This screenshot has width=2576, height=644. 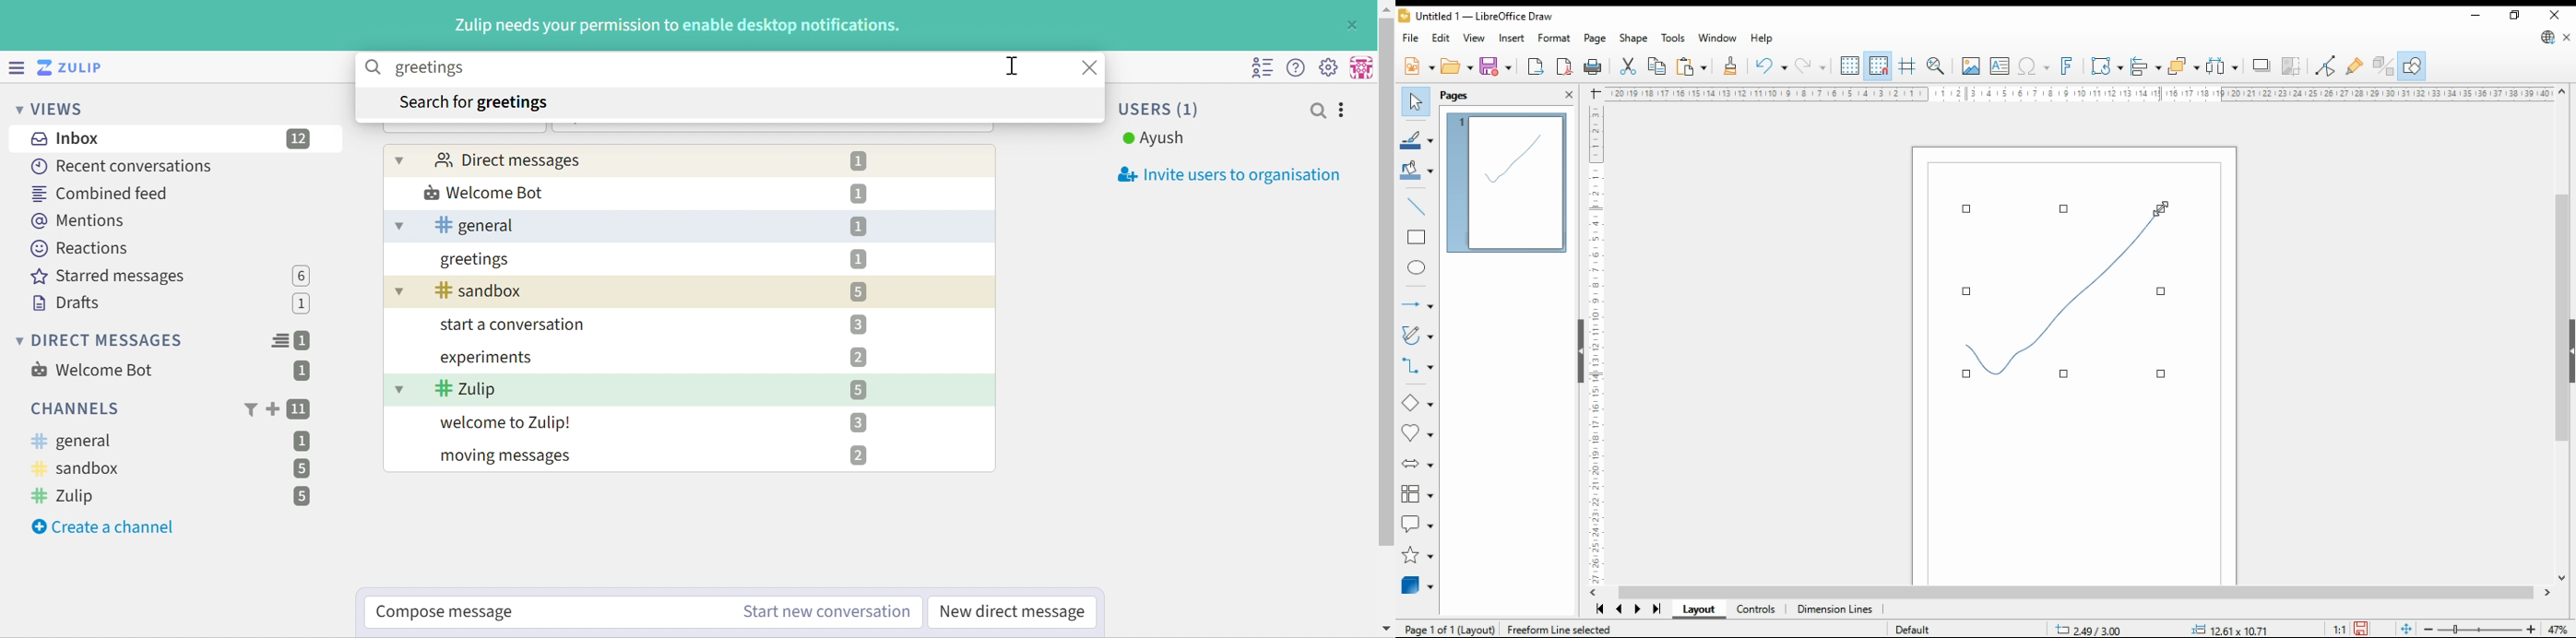 What do you see at coordinates (1418, 171) in the screenshot?
I see `fill color` at bounding box center [1418, 171].